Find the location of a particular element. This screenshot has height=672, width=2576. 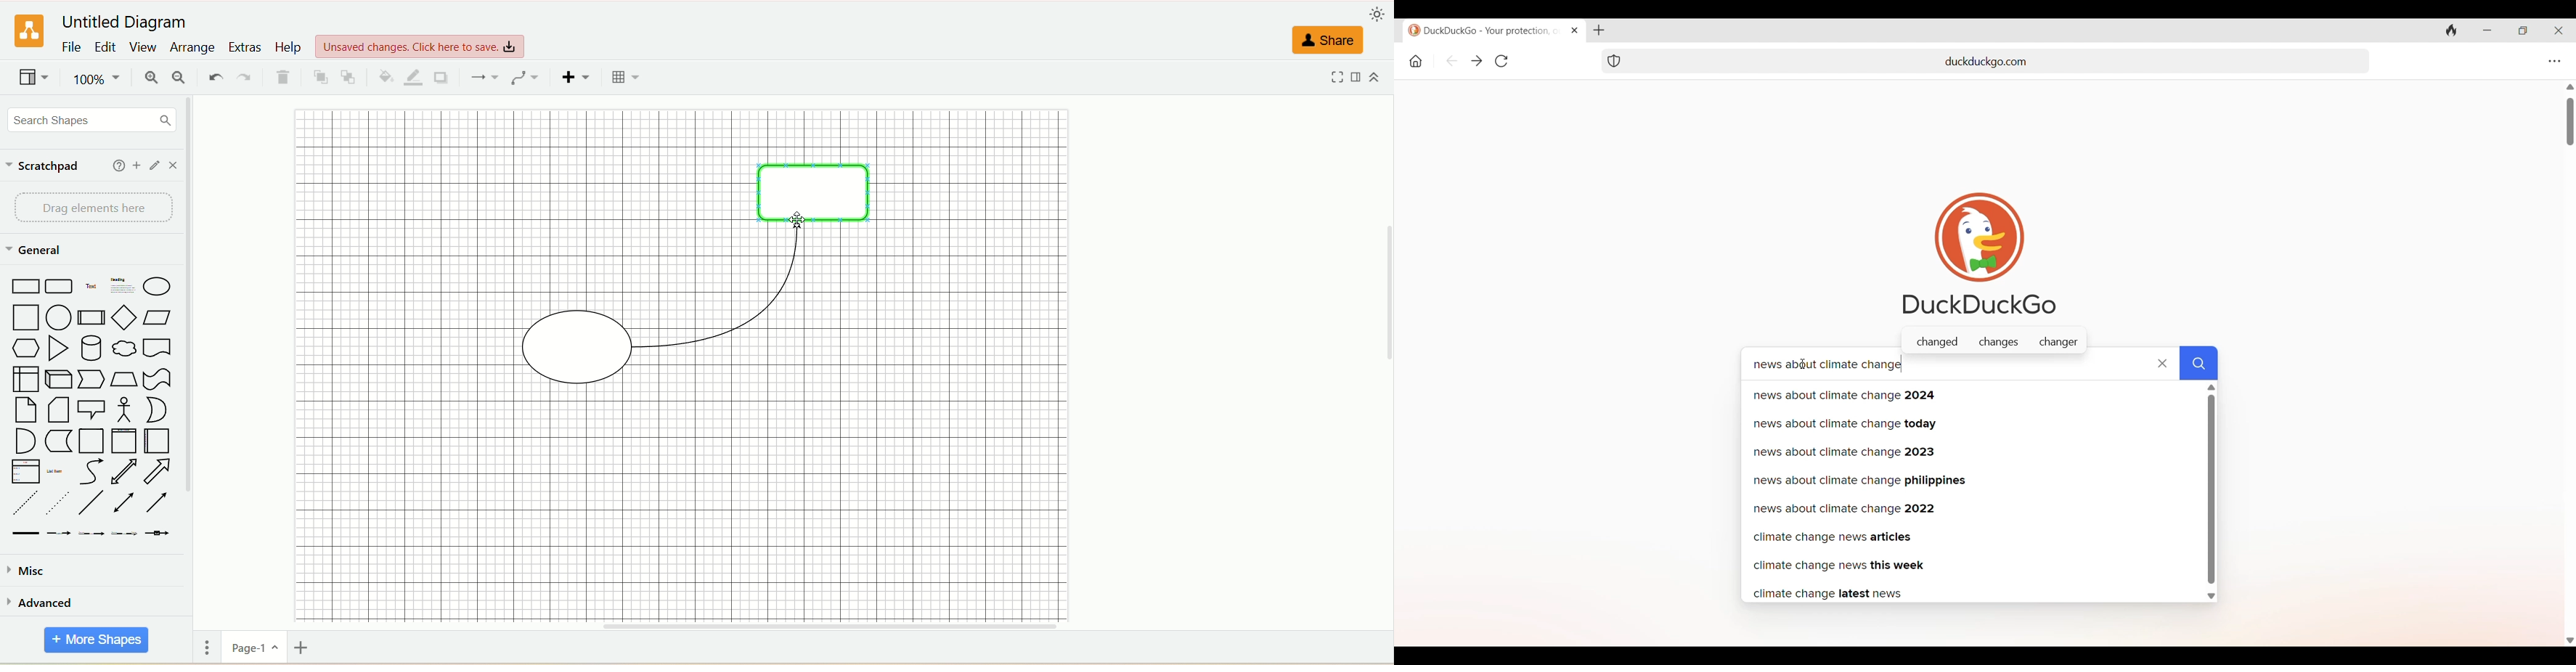

add is located at coordinates (136, 167).